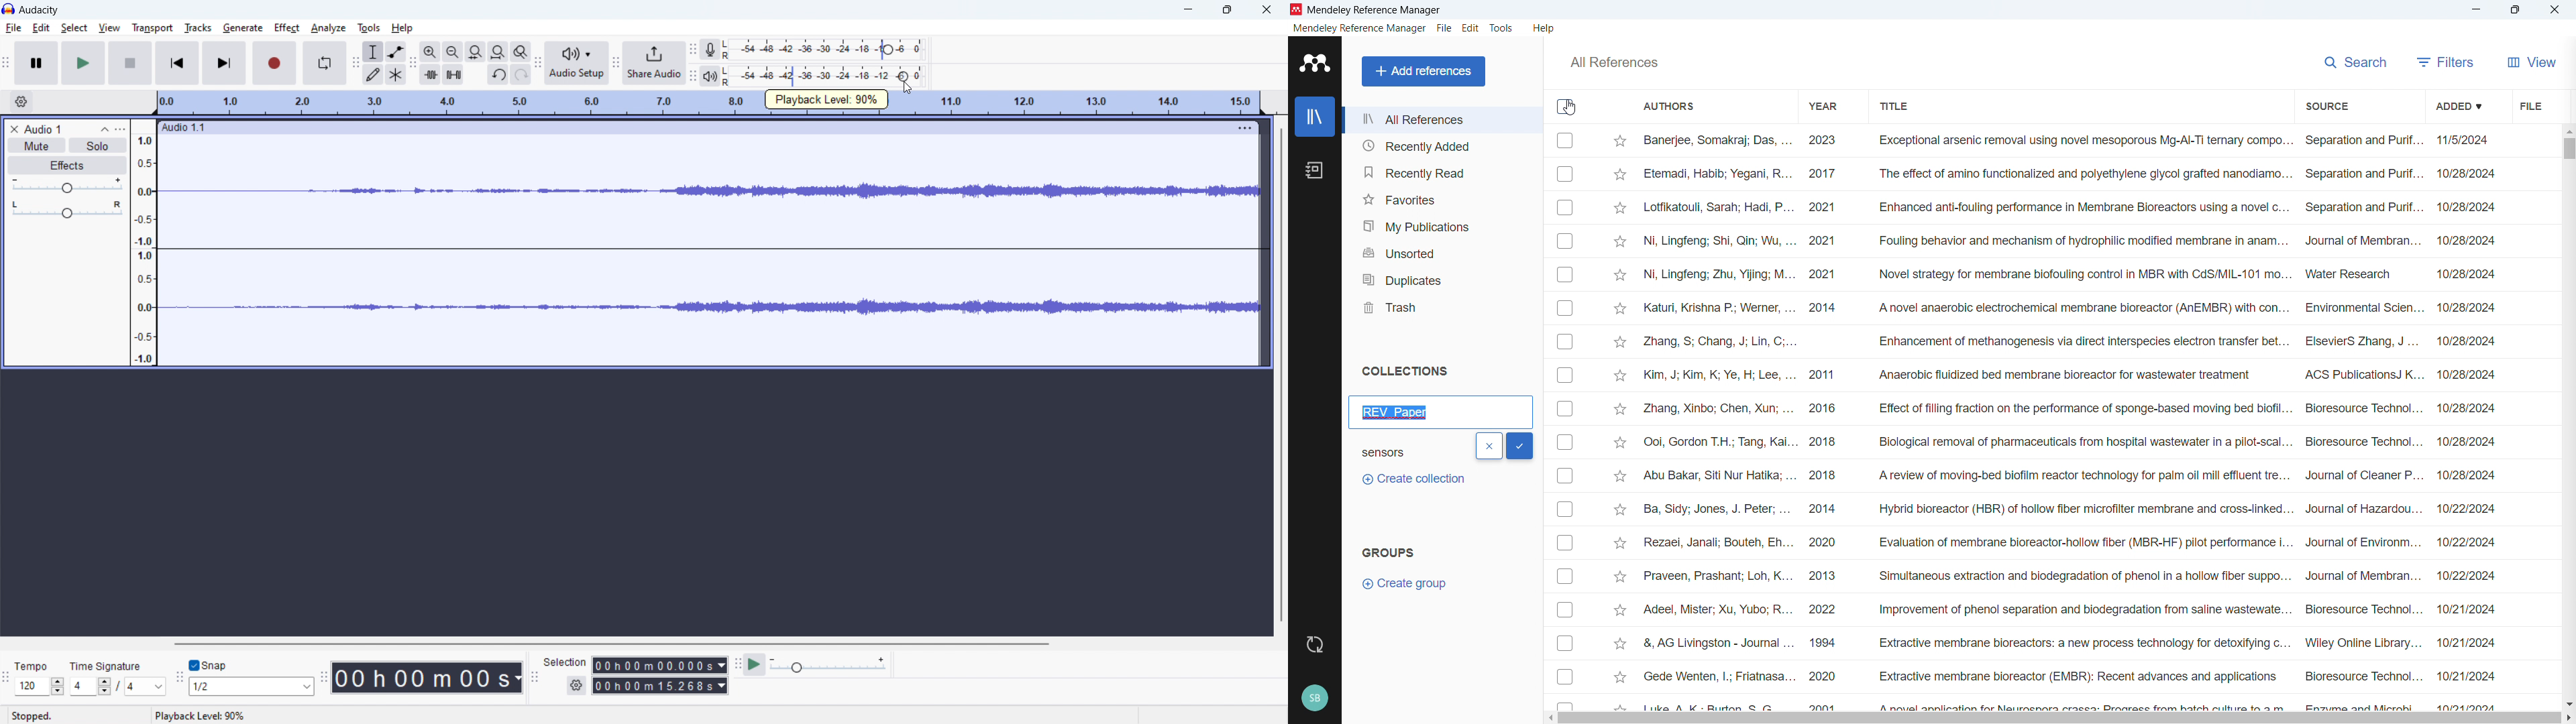 The height and width of the screenshot is (728, 2576). I want to click on Praveen, Prashant; Loh, K... 2013 Simultaneous extraction and biodegradation of phenol in a hollow fiber suppo... Journal of Membran... 10/22/2024, so click(2070, 576).